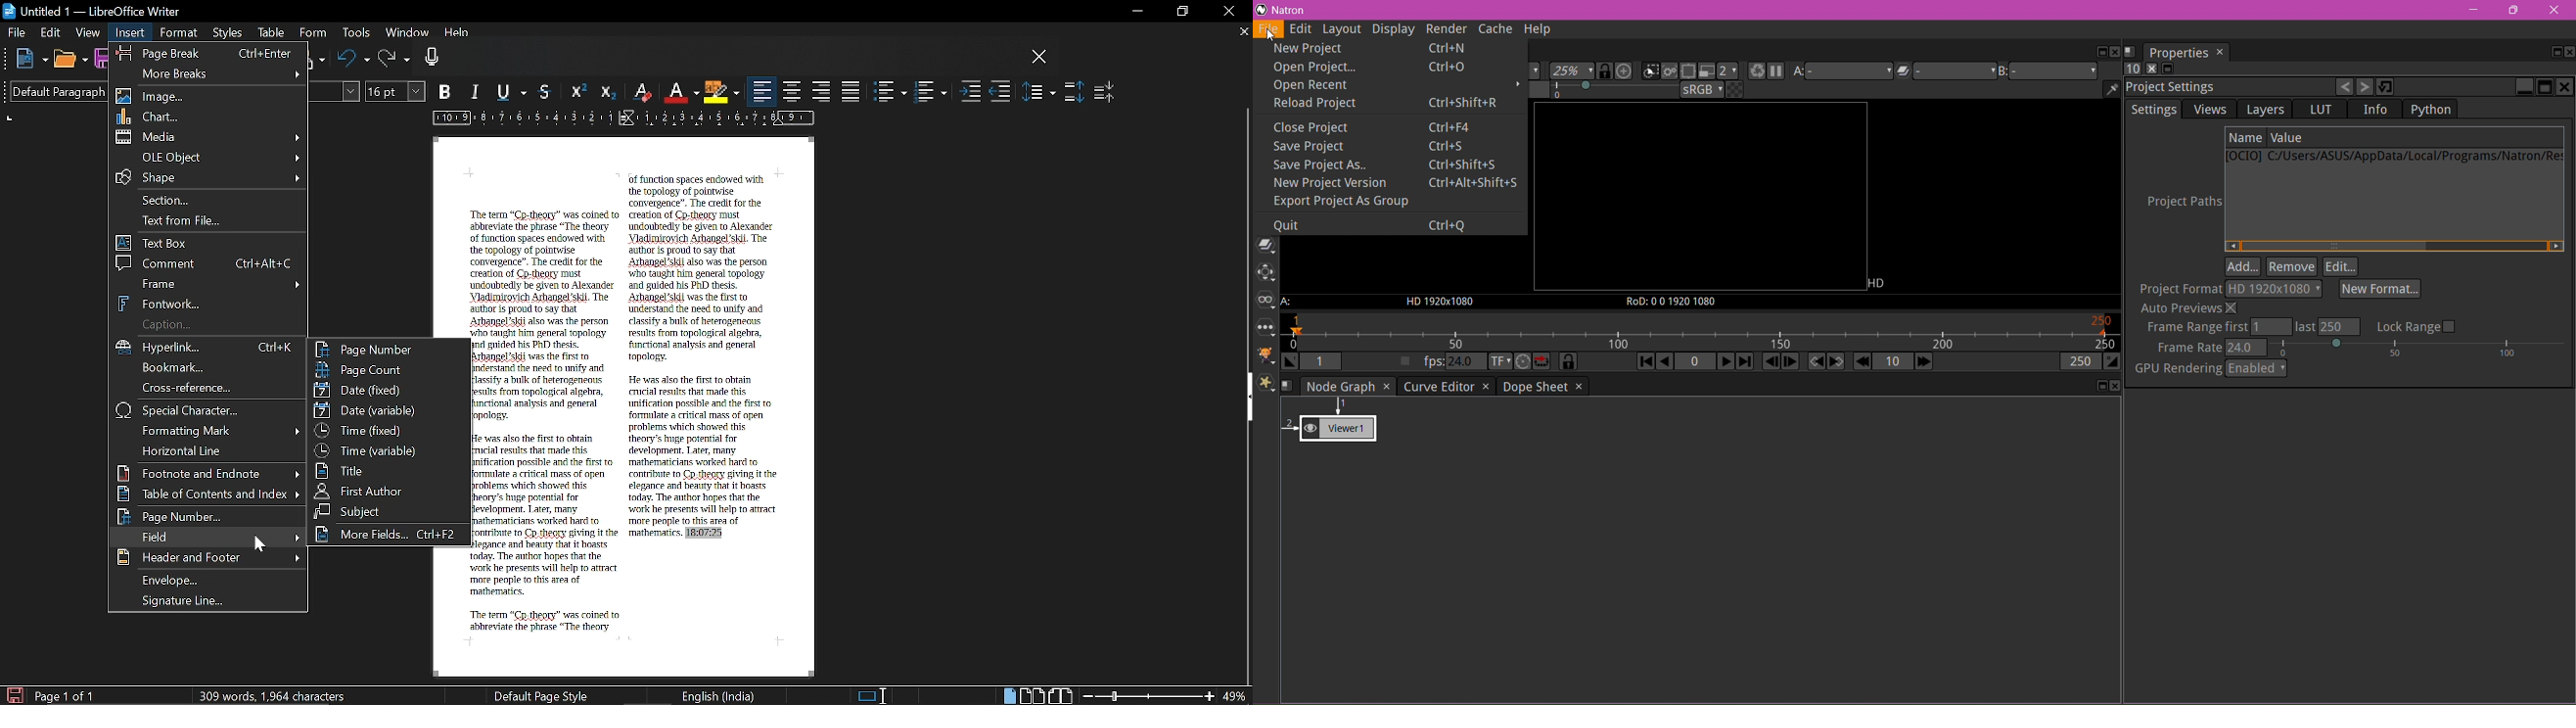  Describe the element at coordinates (207, 325) in the screenshot. I see `Caption` at that location.